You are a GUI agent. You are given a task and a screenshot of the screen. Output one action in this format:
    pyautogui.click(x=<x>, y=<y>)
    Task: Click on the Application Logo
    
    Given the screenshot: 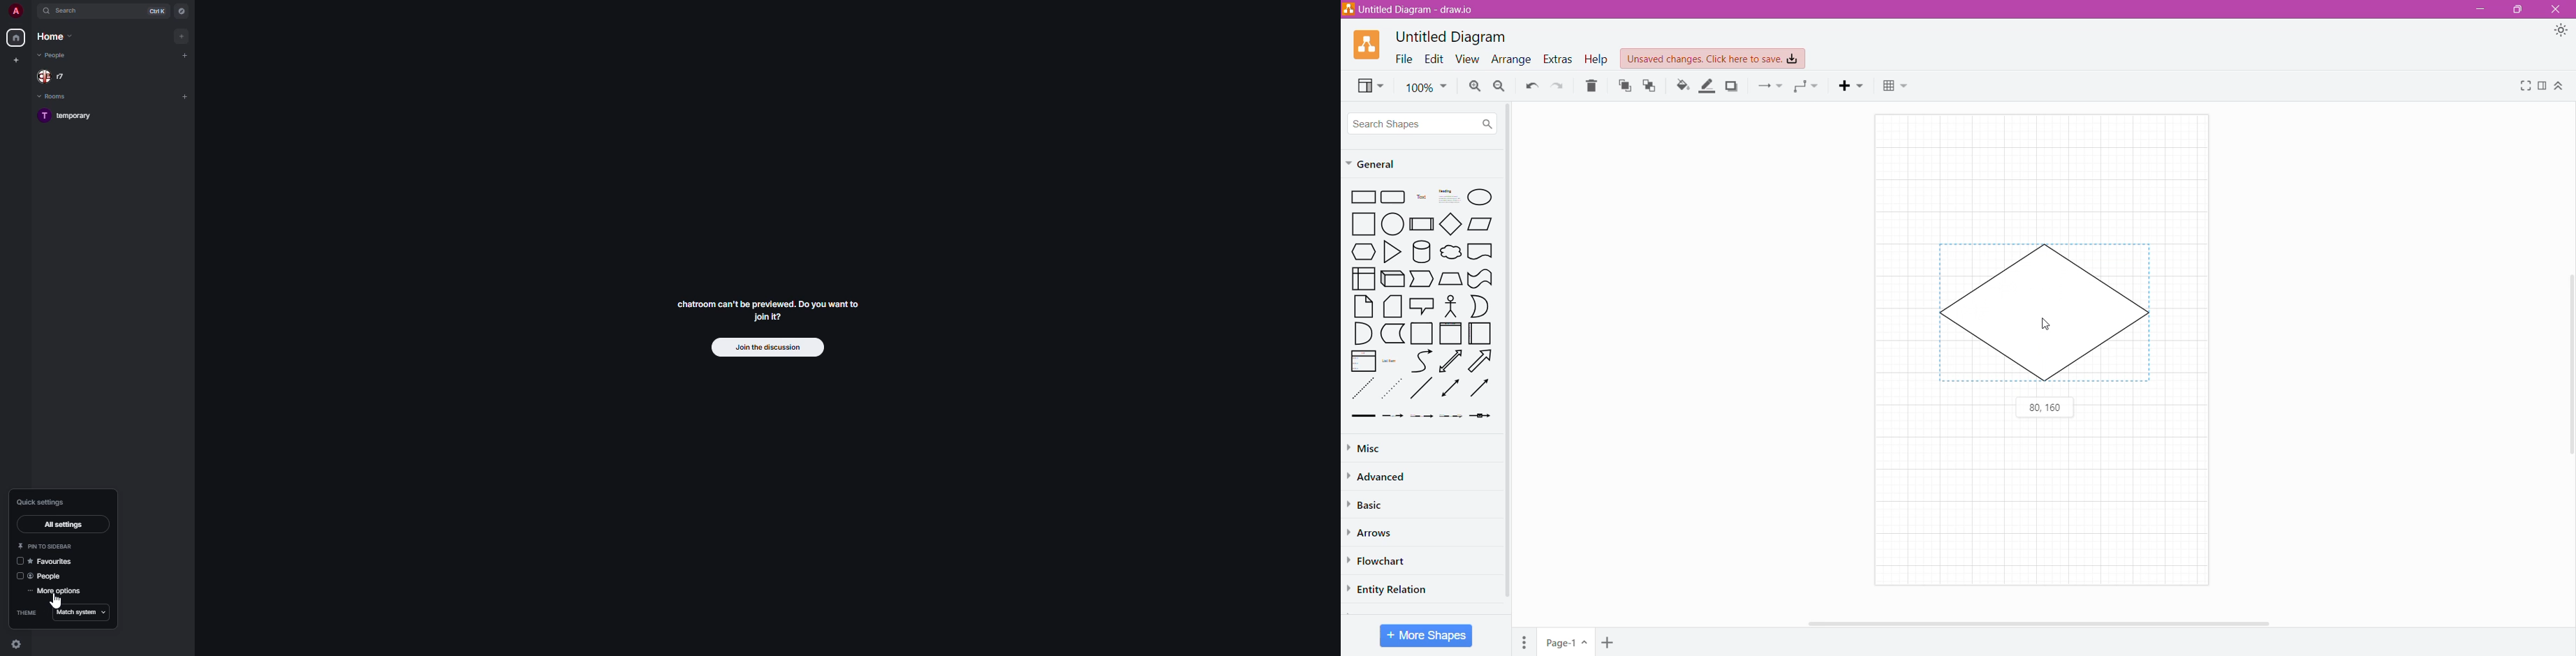 What is the action you would take?
    pyautogui.click(x=1368, y=44)
    